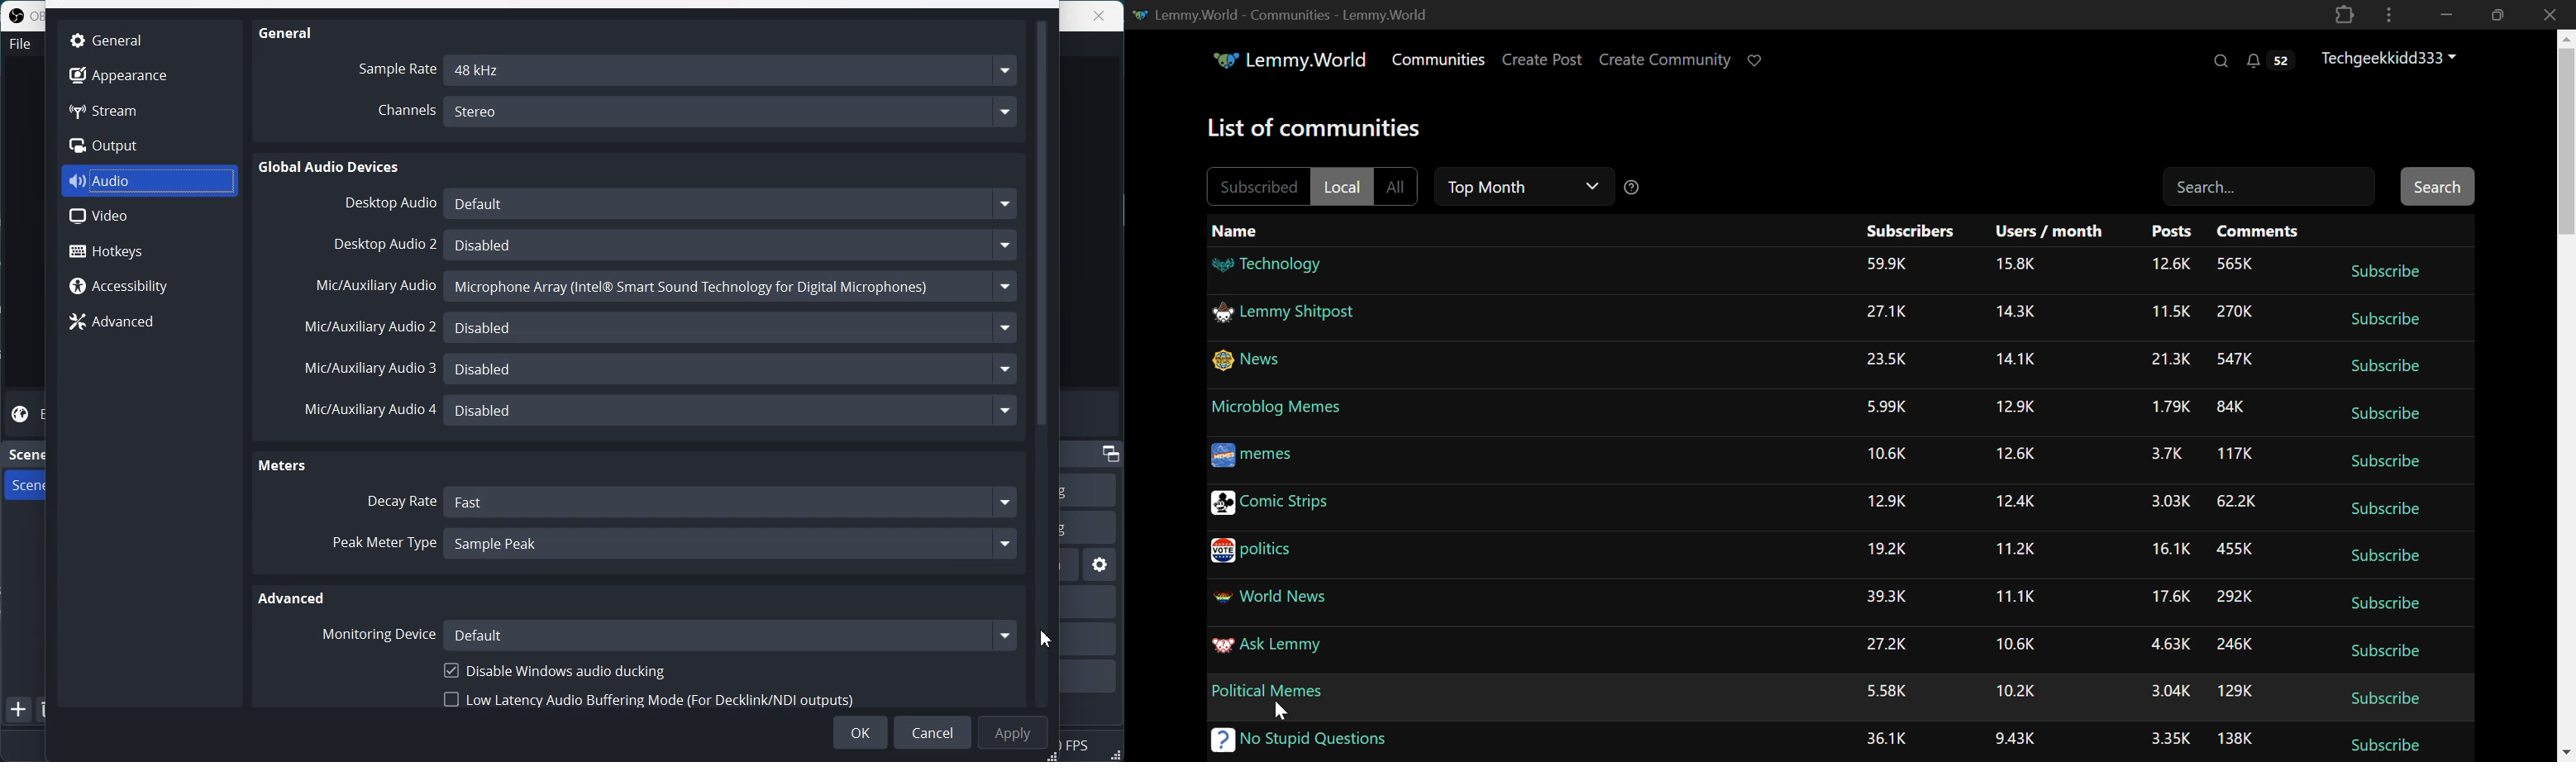  Describe the element at coordinates (734, 413) in the screenshot. I see `Disabled` at that location.